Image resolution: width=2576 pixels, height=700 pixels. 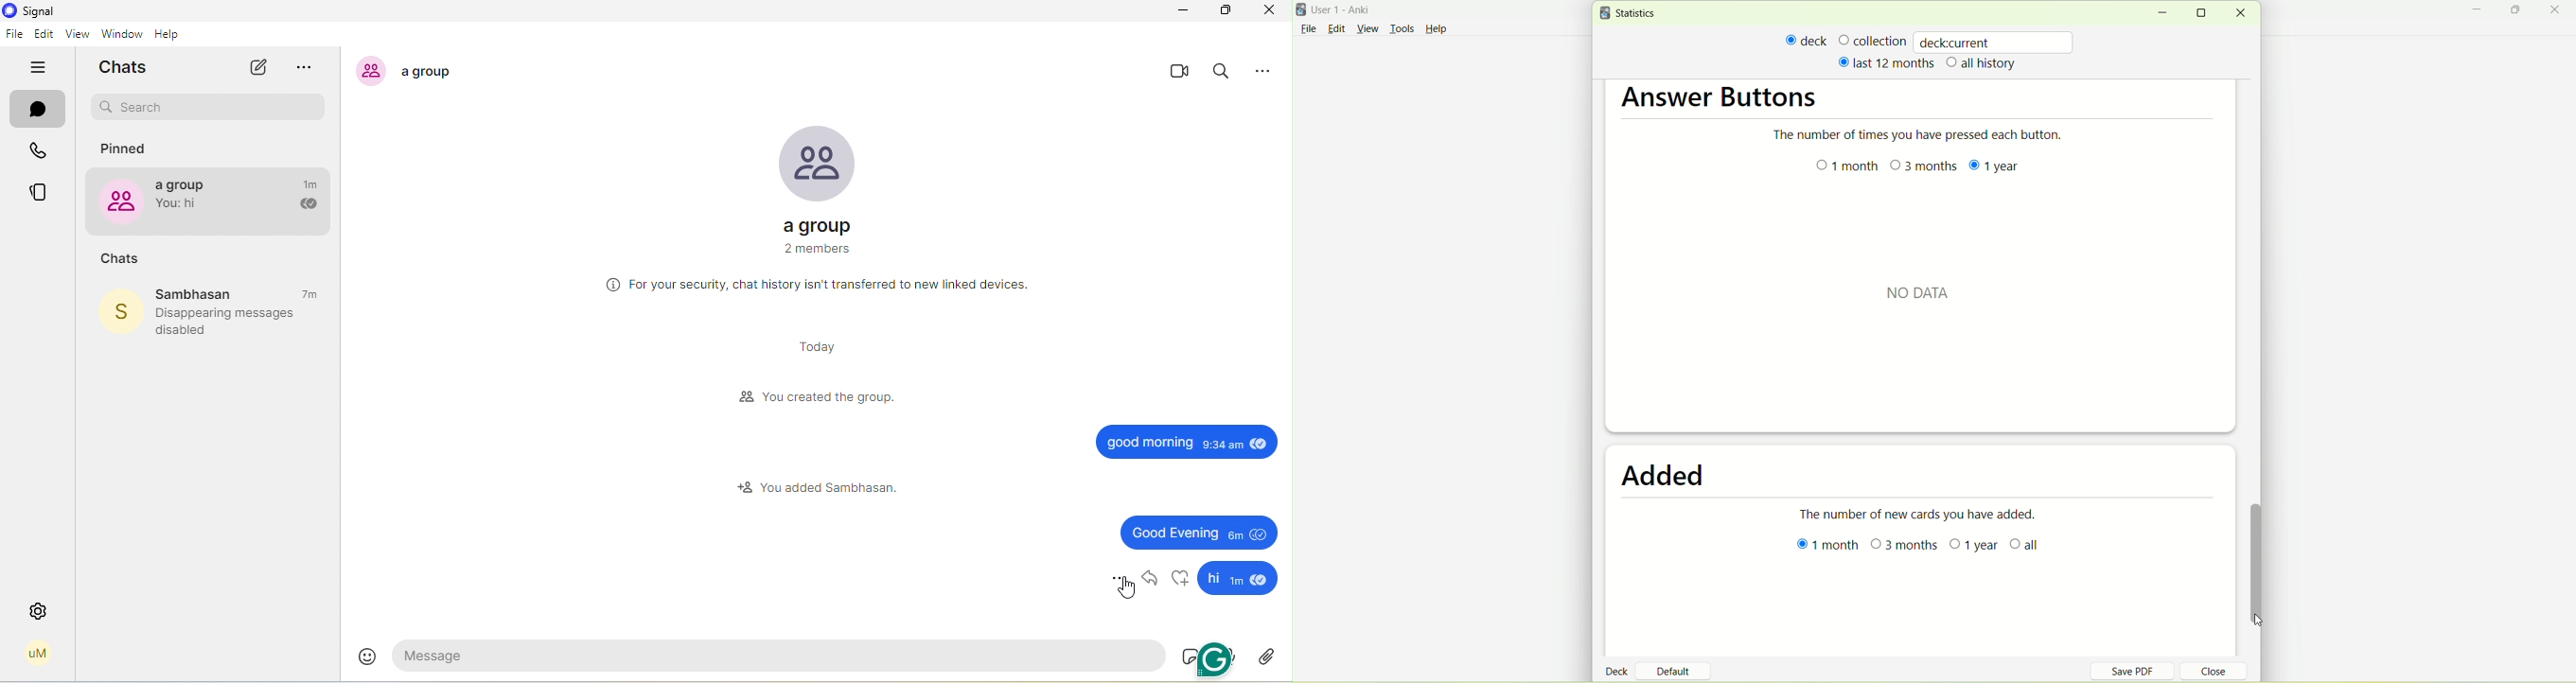 What do you see at coordinates (173, 34) in the screenshot?
I see `help` at bounding box center [173, 34].